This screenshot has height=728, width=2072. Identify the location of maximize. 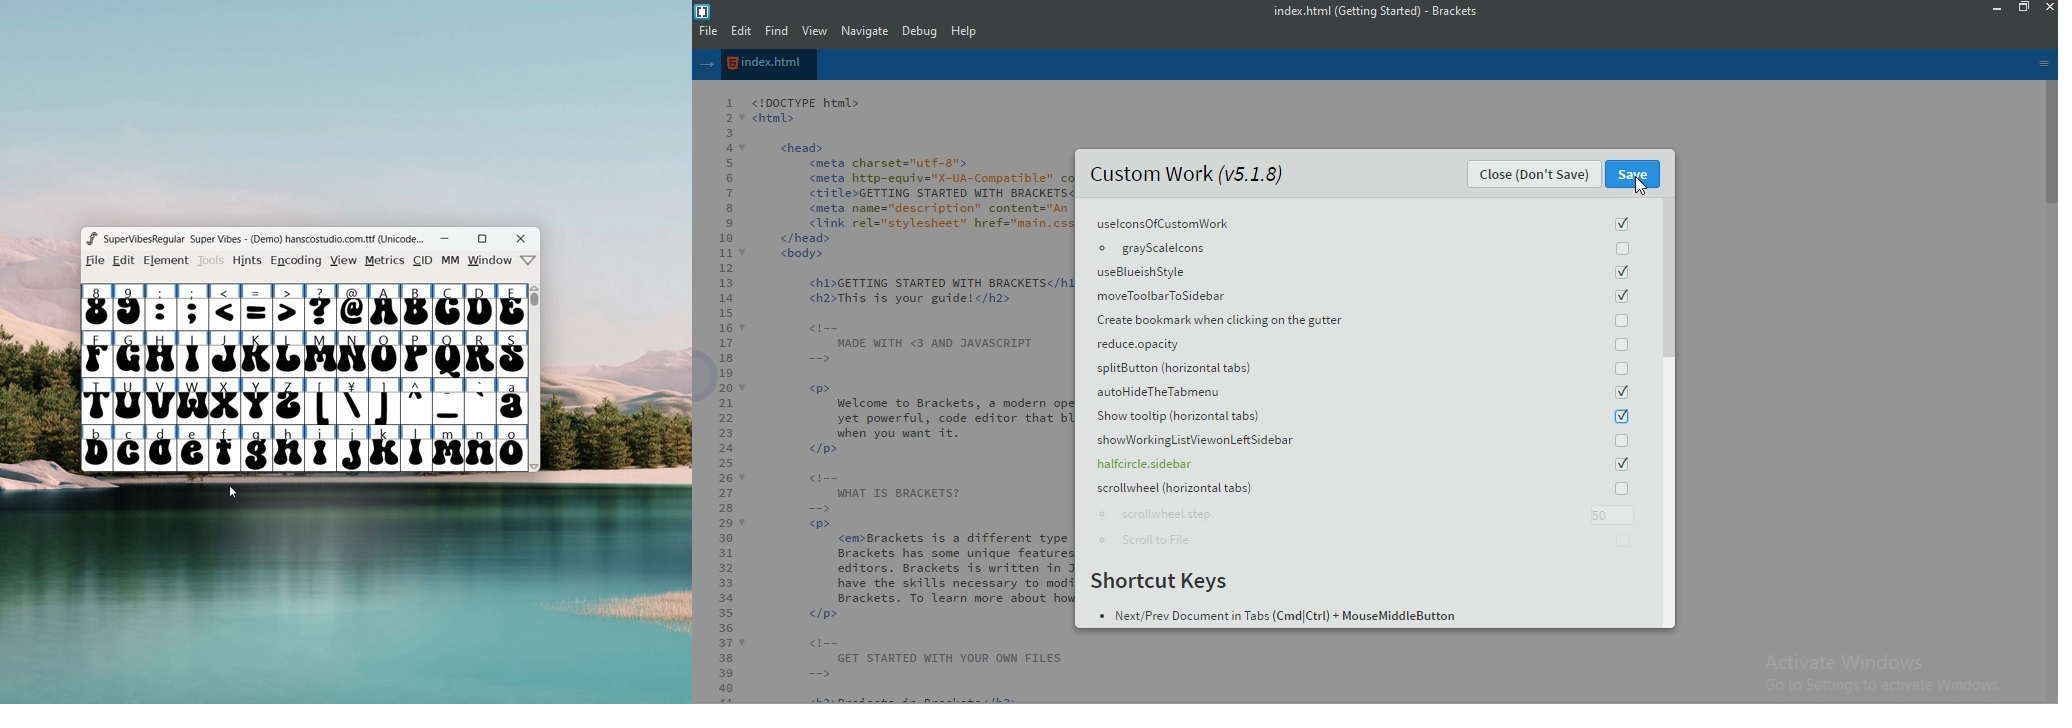
(483, 239).